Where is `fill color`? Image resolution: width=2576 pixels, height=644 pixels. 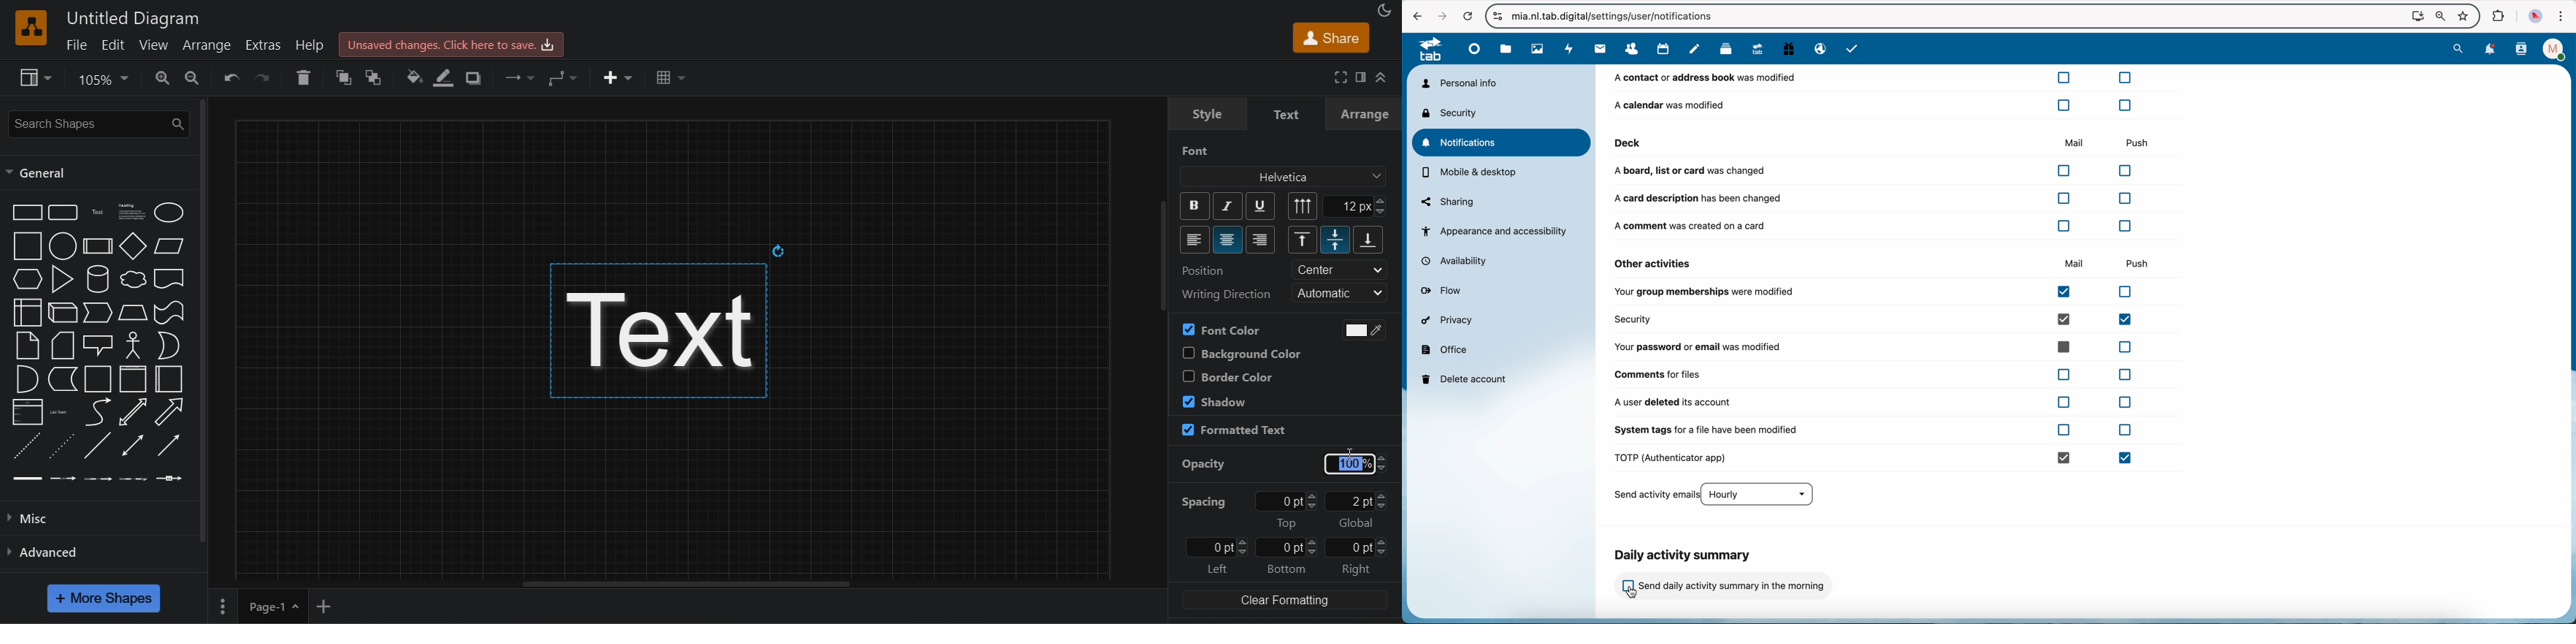
fill color is located at coordinates (412, 77).